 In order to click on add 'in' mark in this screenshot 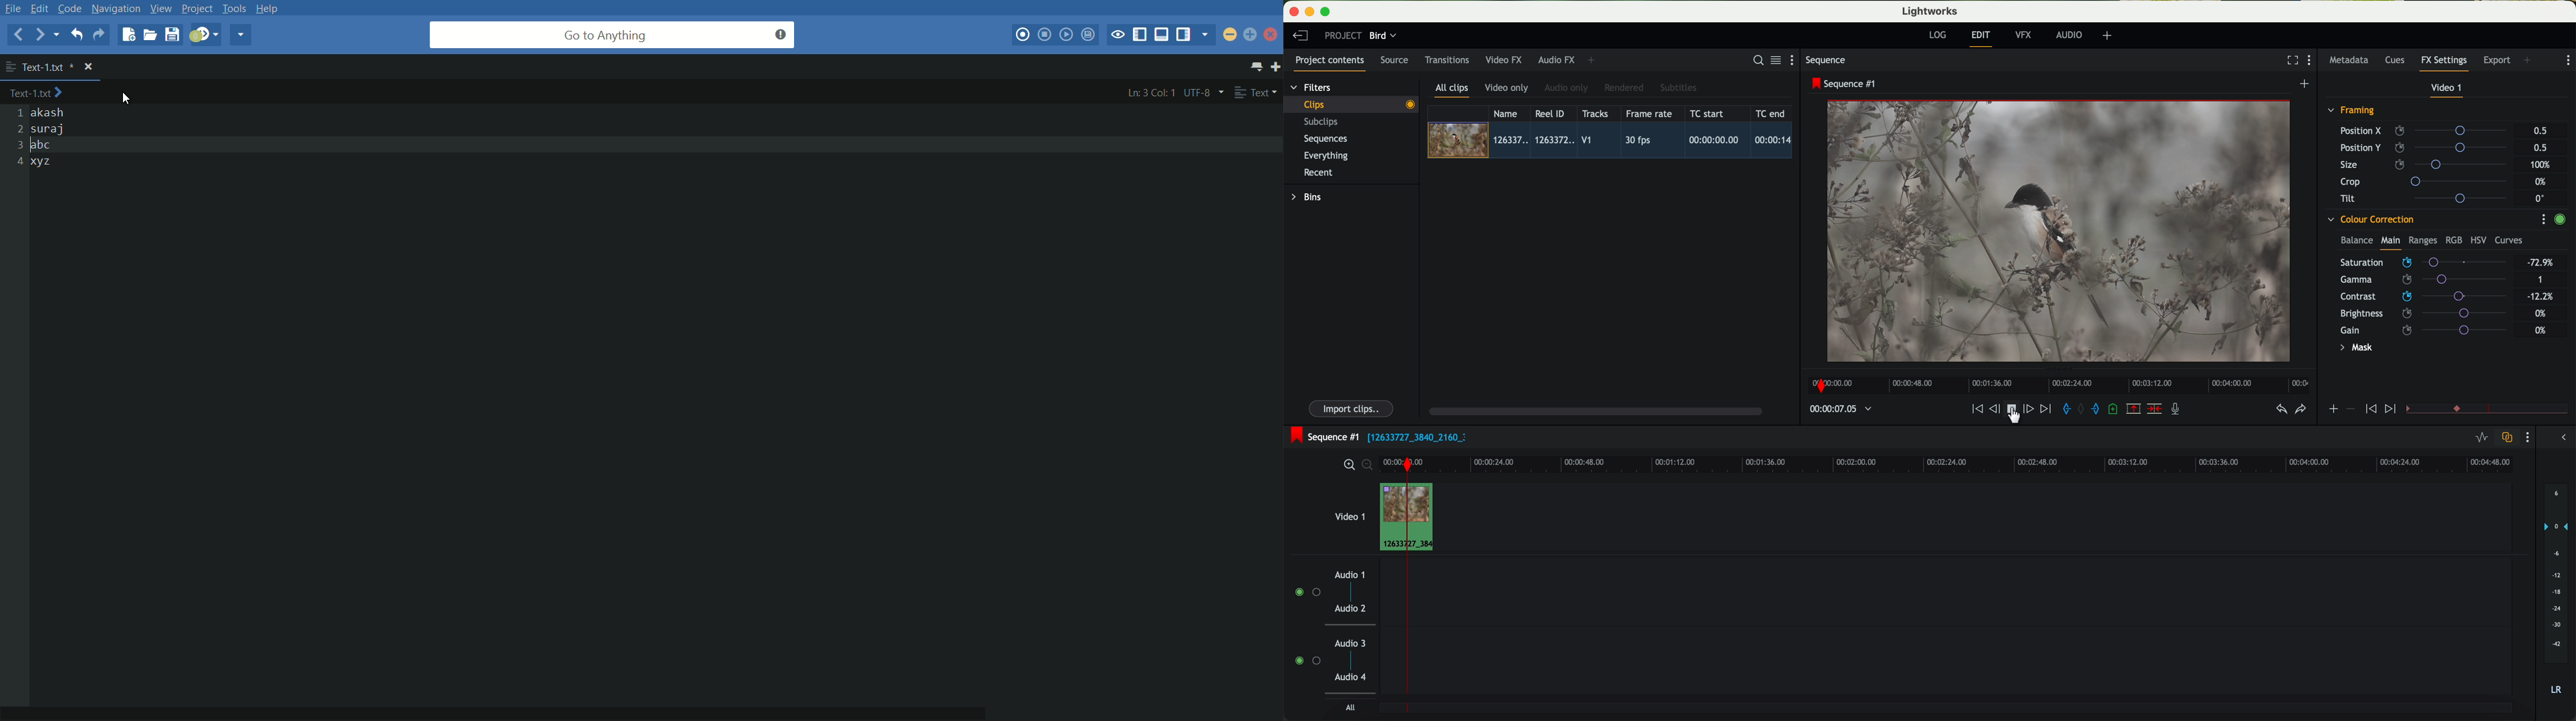, I will do `click(2064, 411)`.